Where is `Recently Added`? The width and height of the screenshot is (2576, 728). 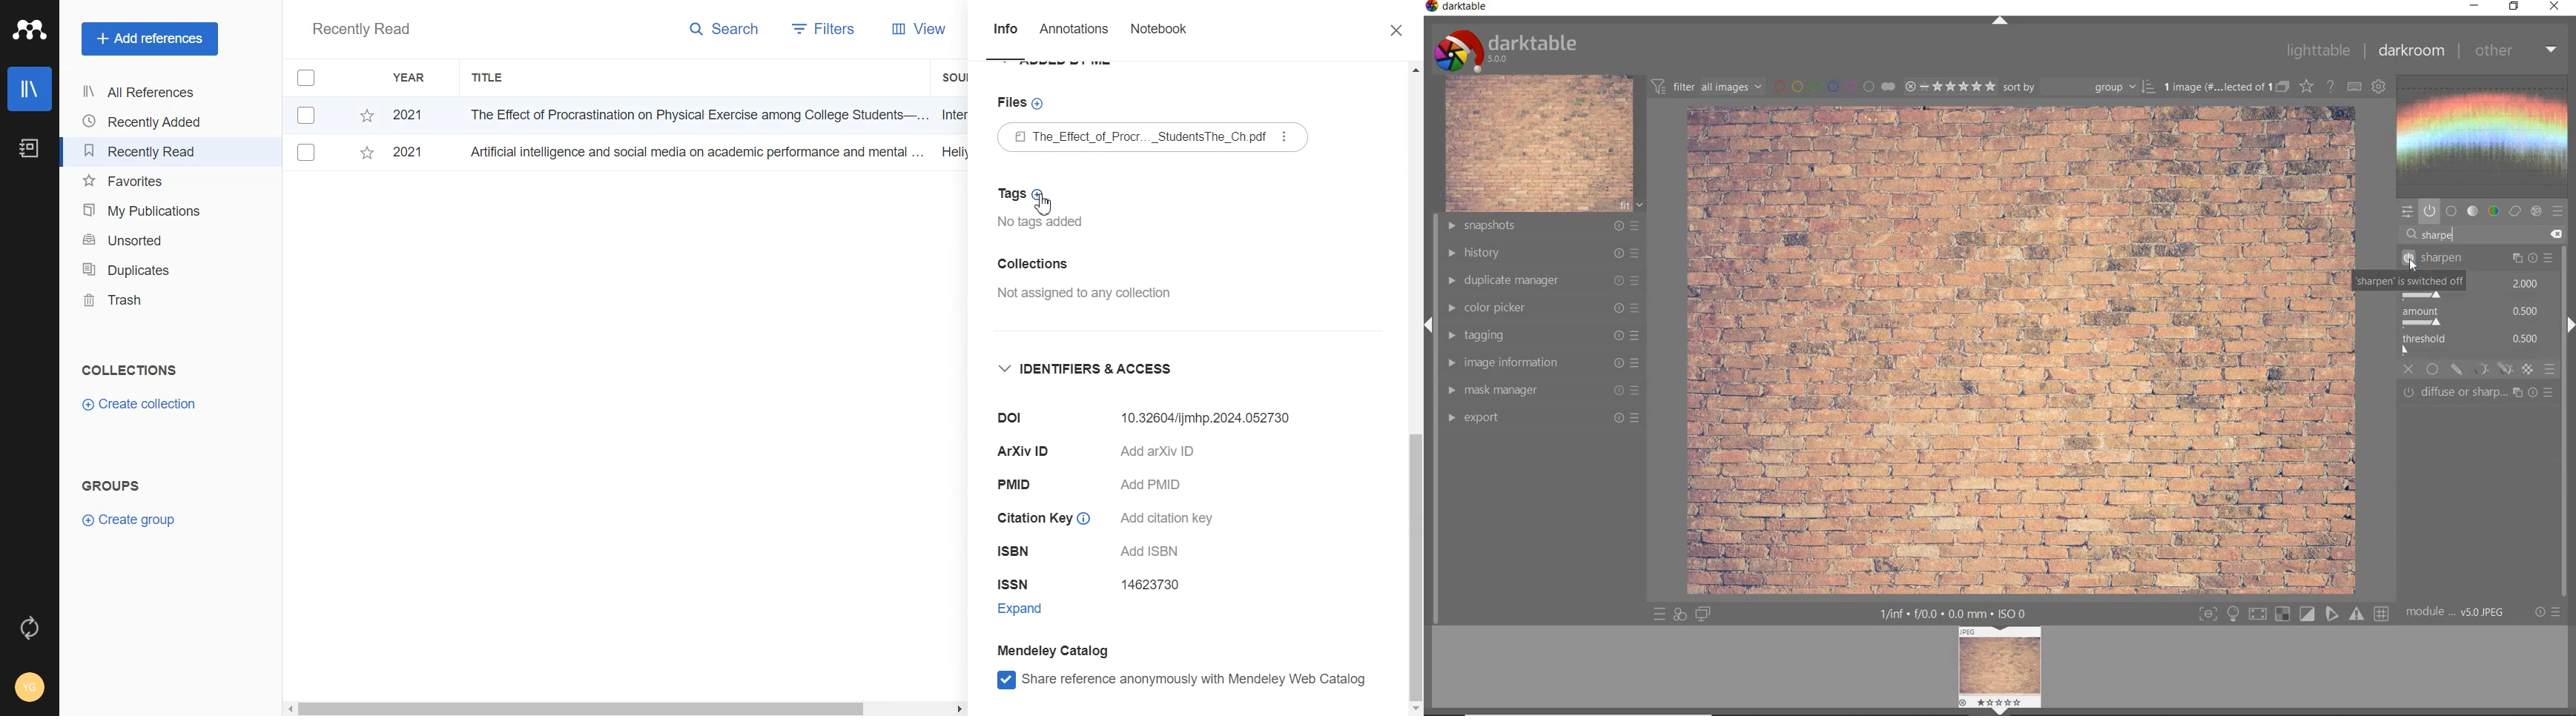
Recently Added is located at coordinates (145, 122).